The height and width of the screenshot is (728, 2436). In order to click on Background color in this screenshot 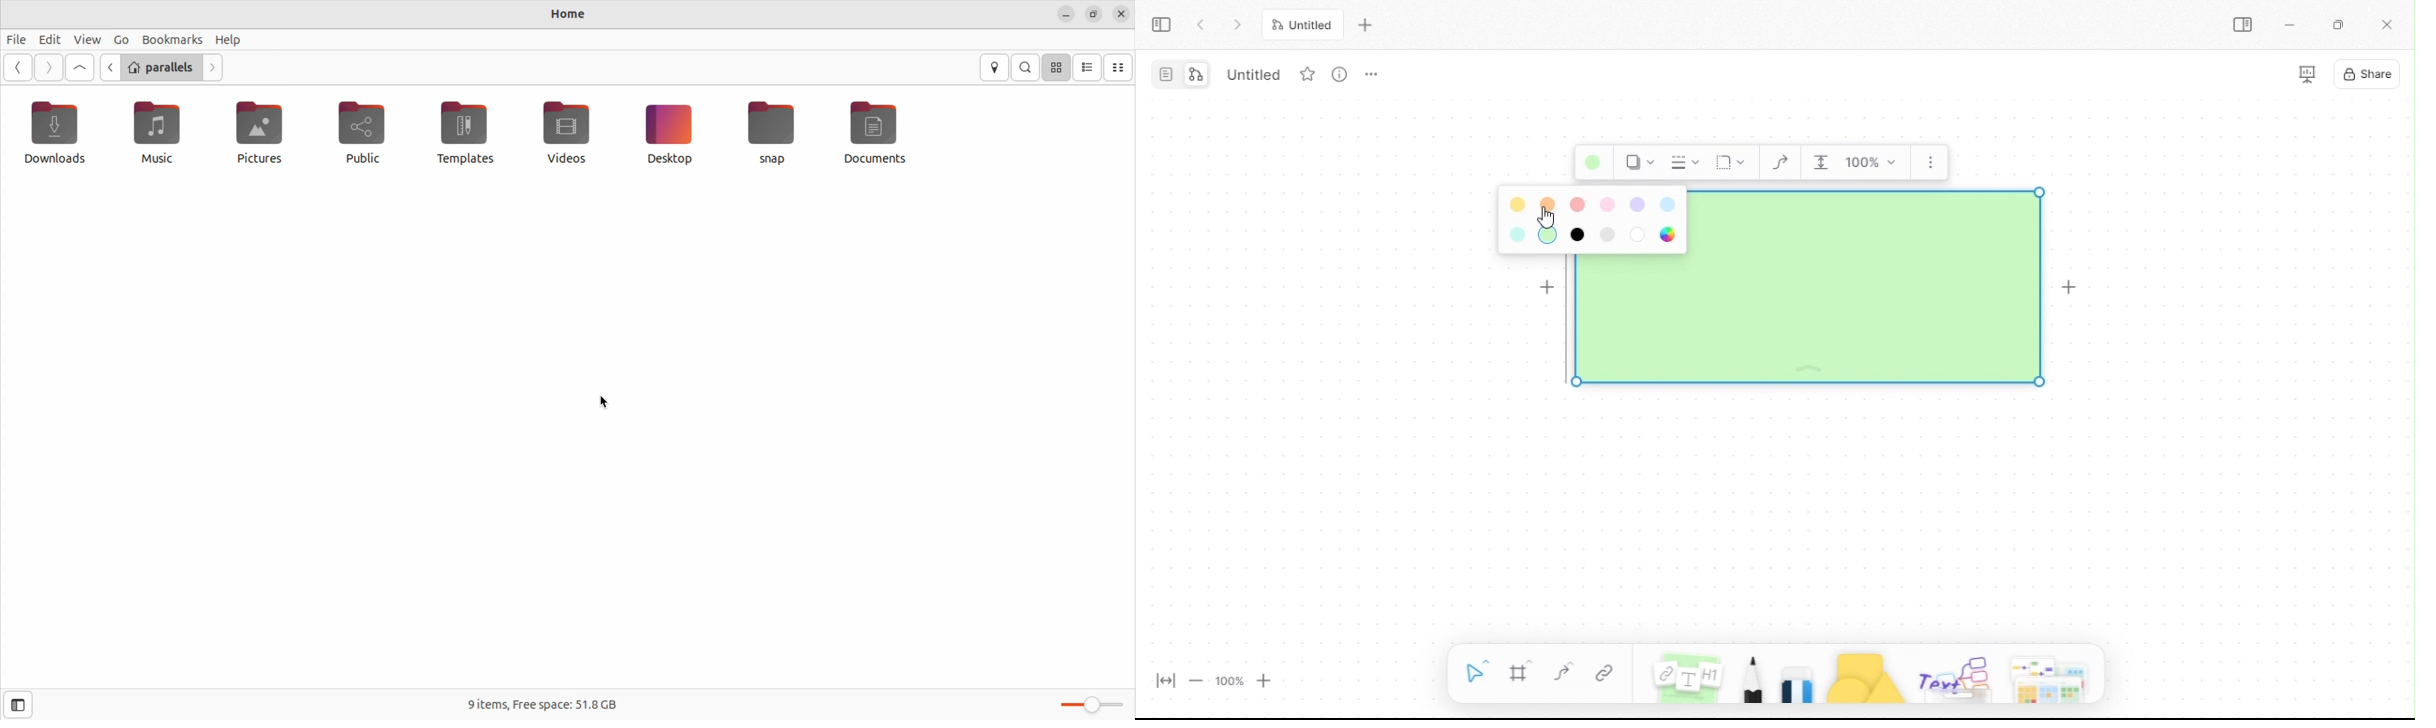, I will do `click(1593, 163)`.